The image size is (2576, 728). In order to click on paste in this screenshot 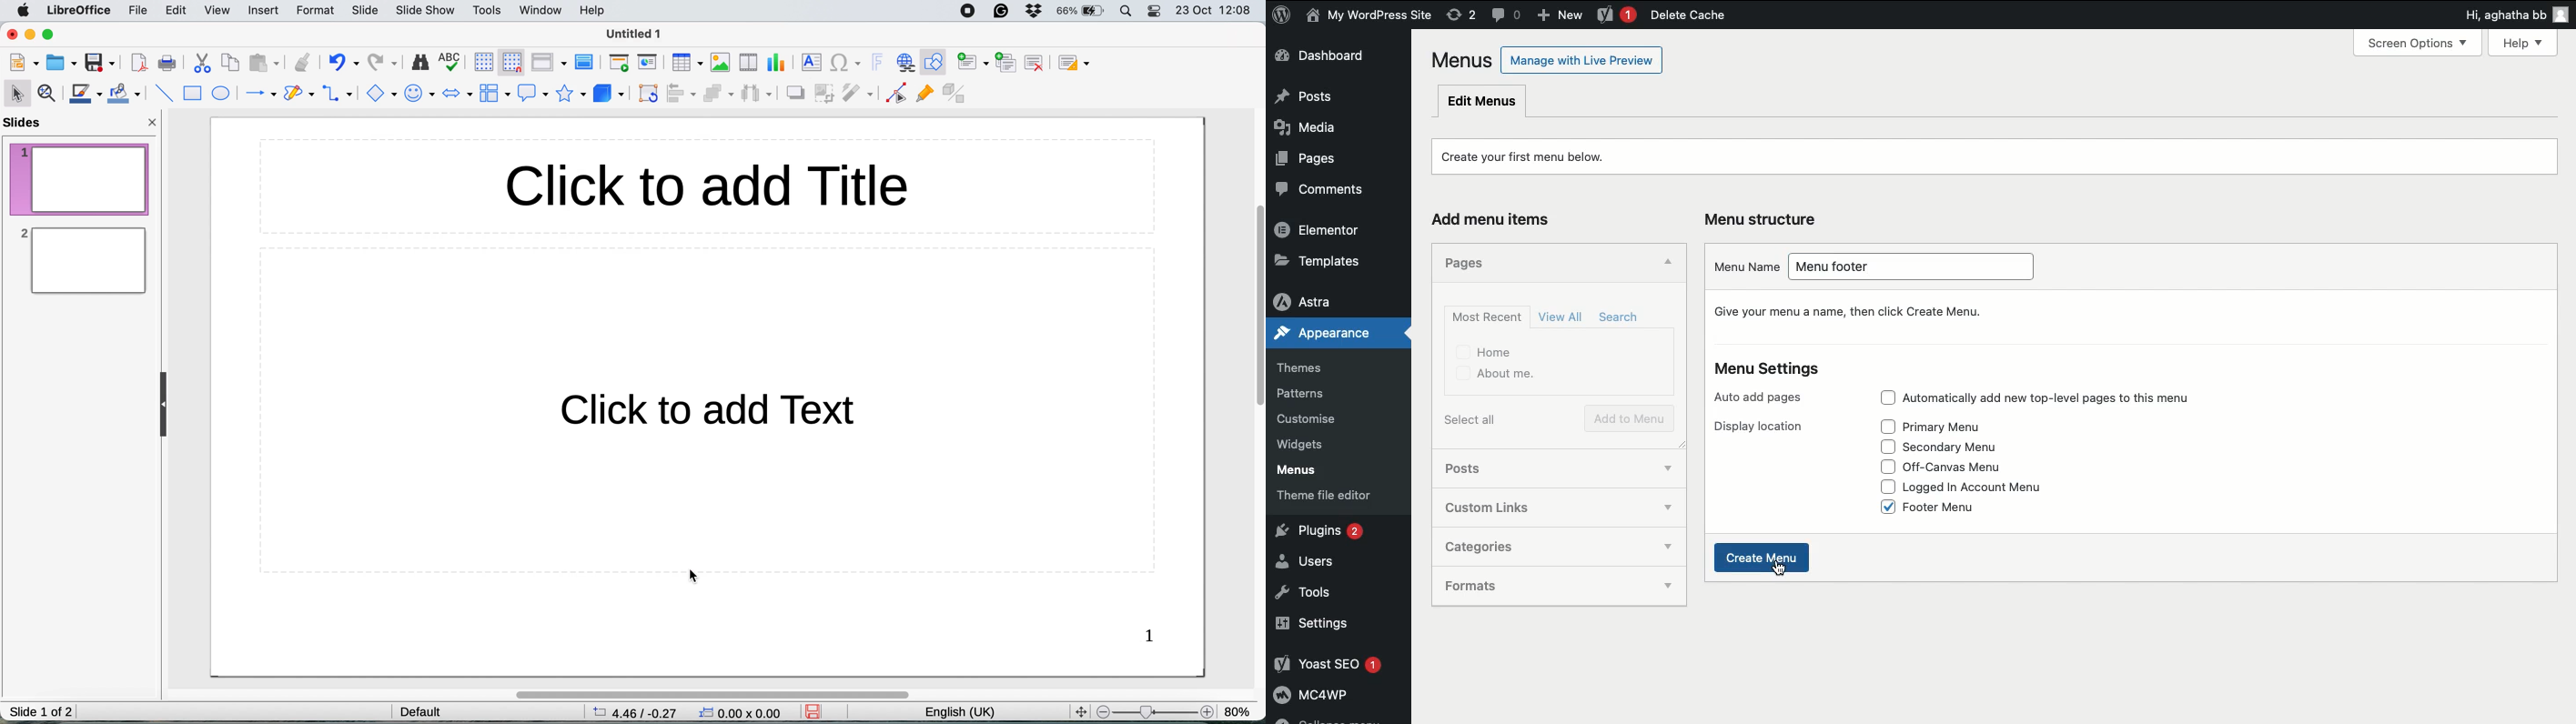, I will do `click(262, 63)`.